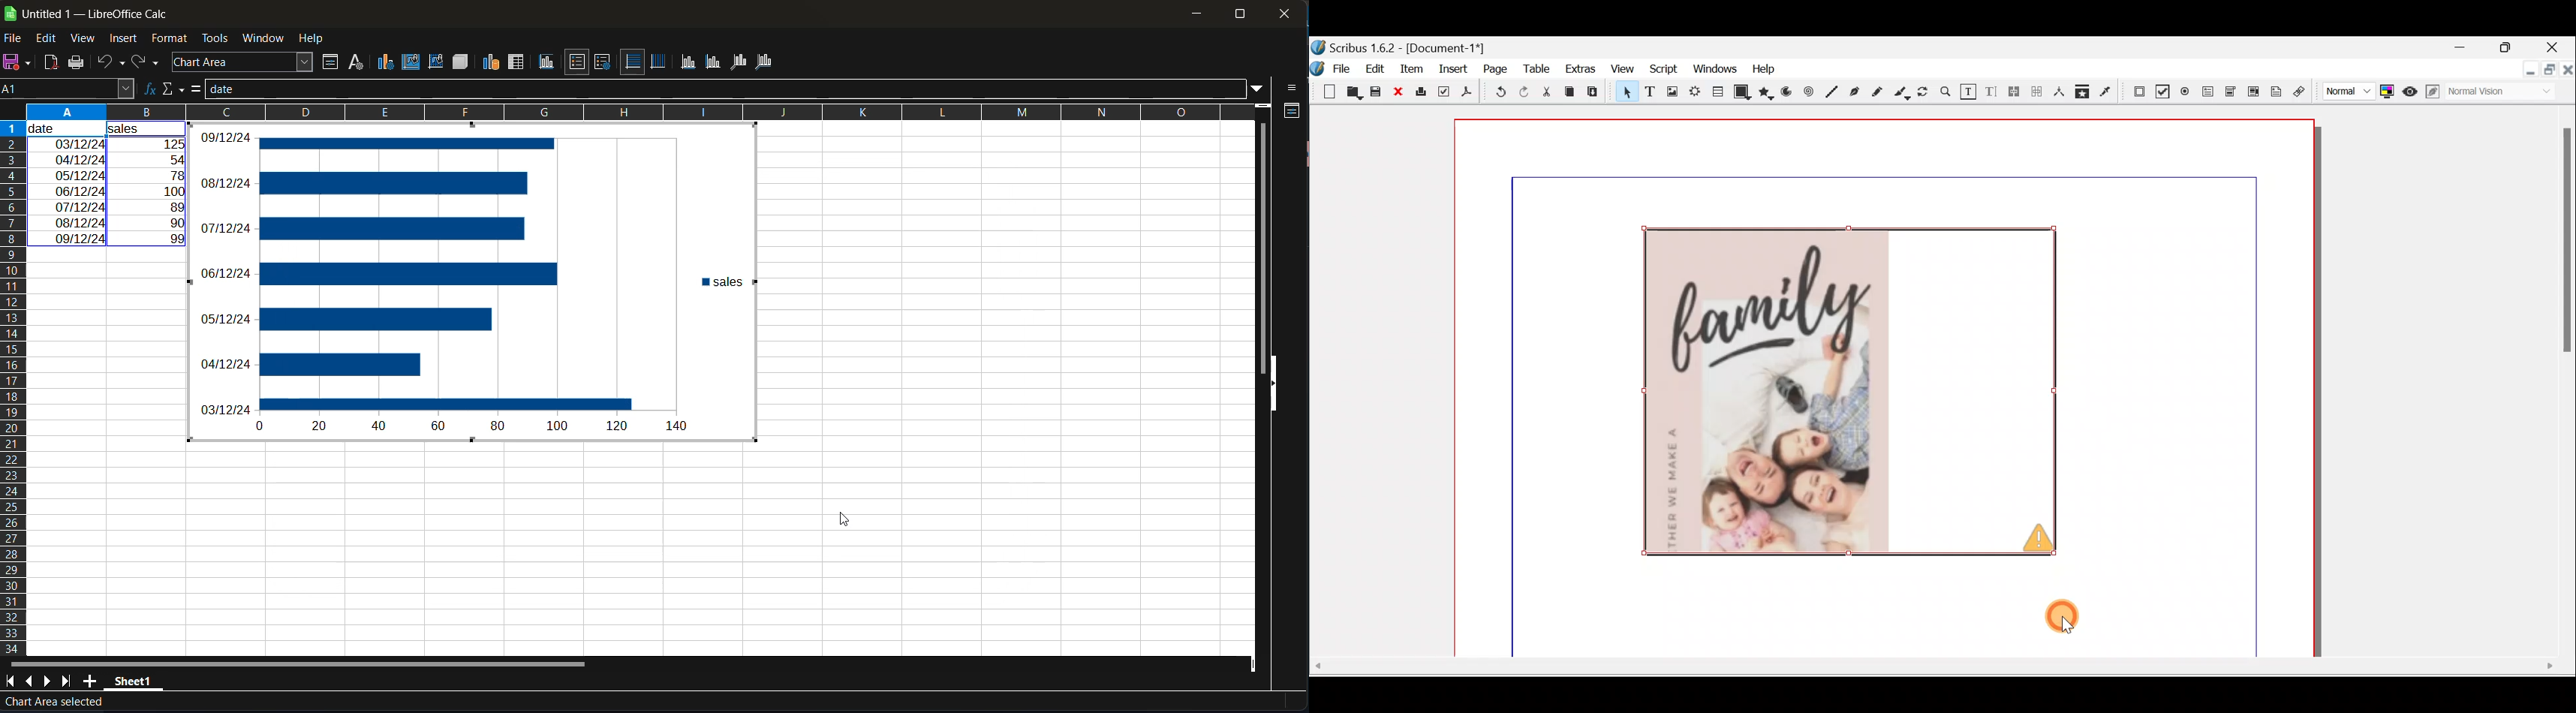  I want to click on Redo, so click(1524, 91).